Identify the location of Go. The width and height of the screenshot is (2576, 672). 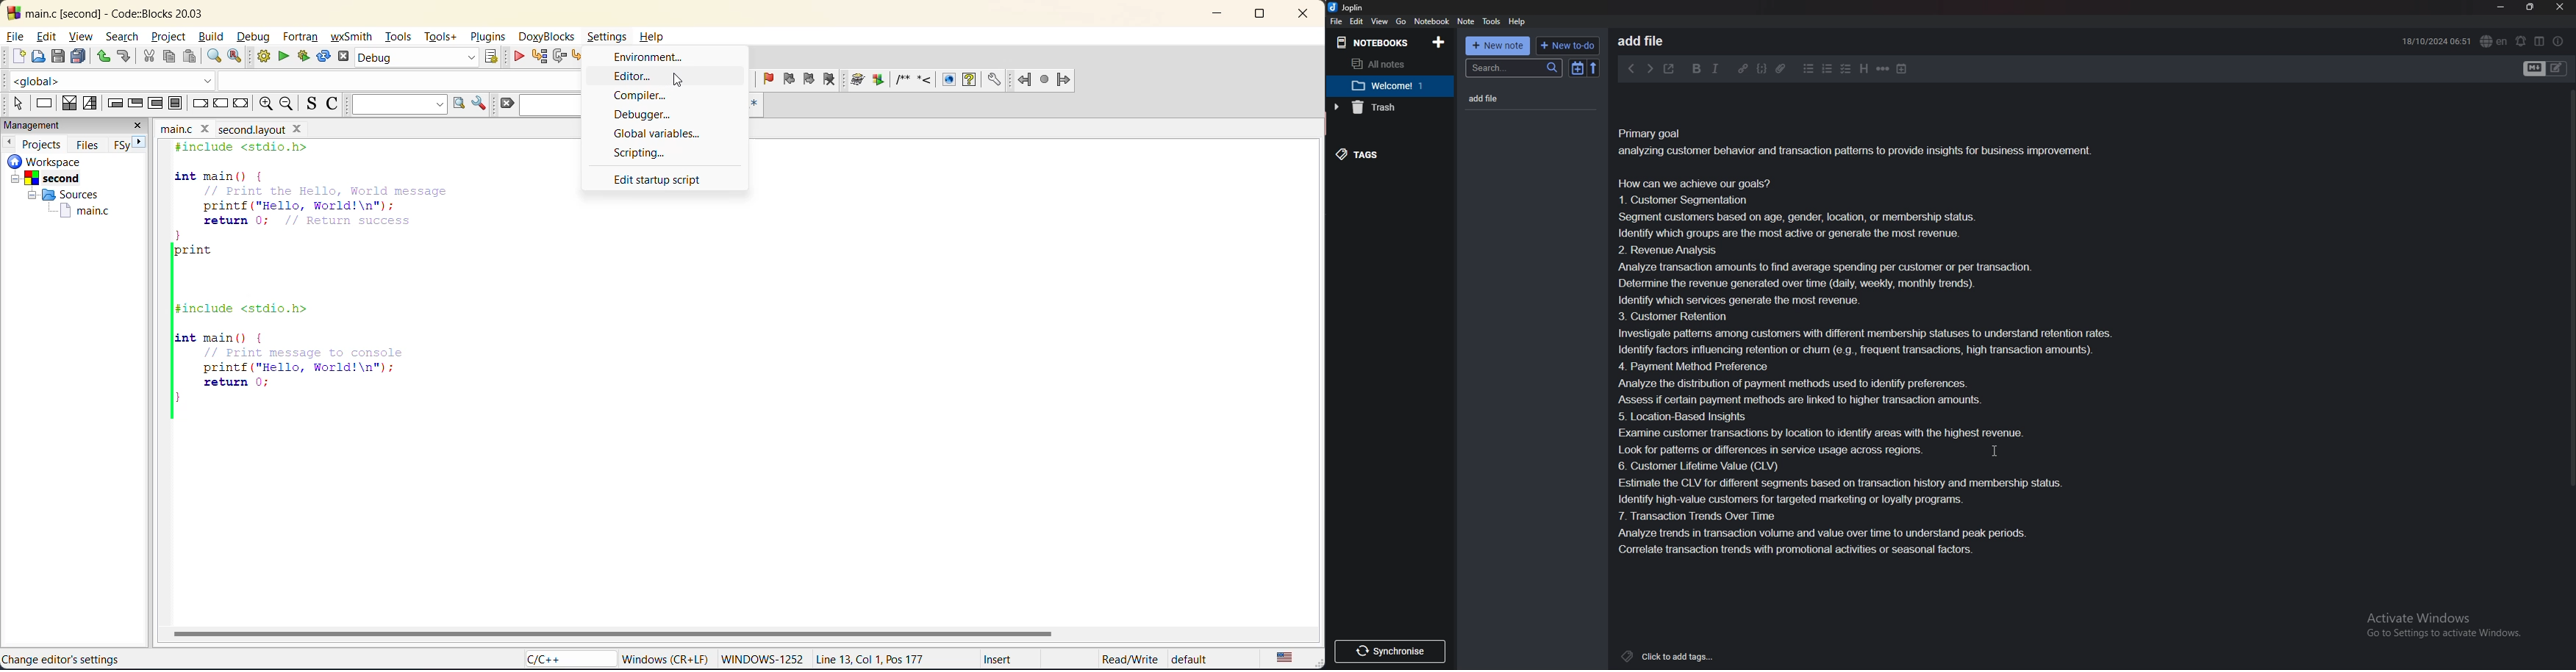
(1400, 22).